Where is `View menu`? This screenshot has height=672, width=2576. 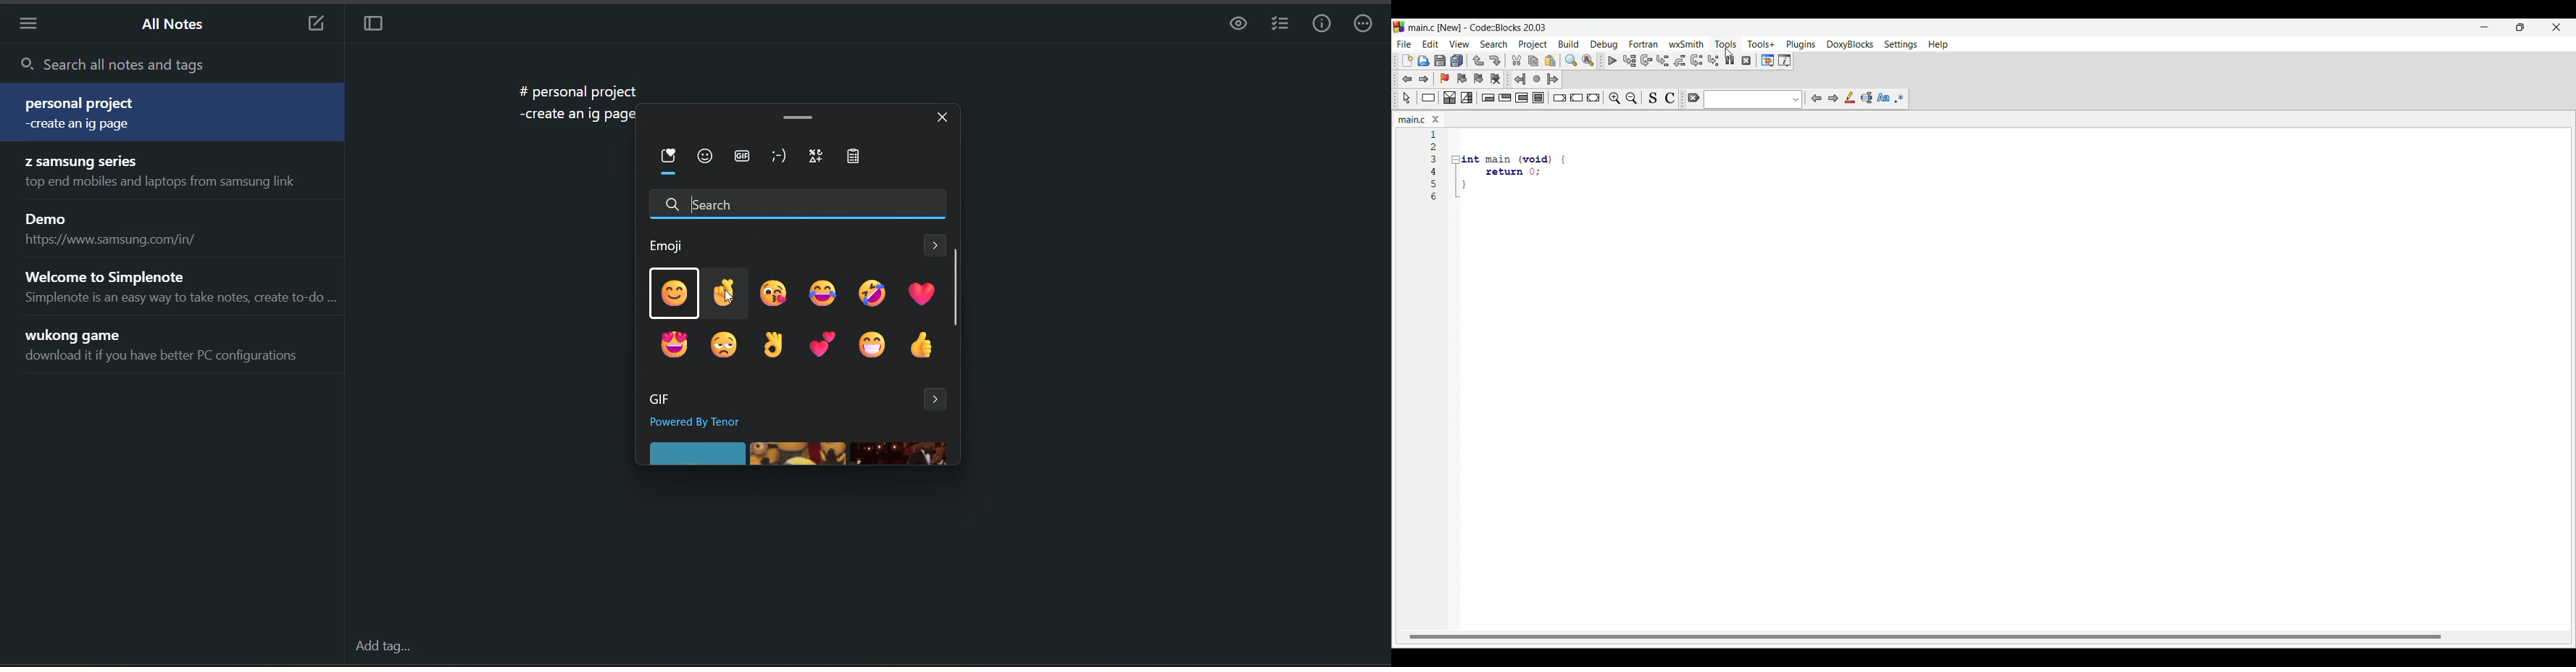 View menu is located at coordinates (1459, 44).